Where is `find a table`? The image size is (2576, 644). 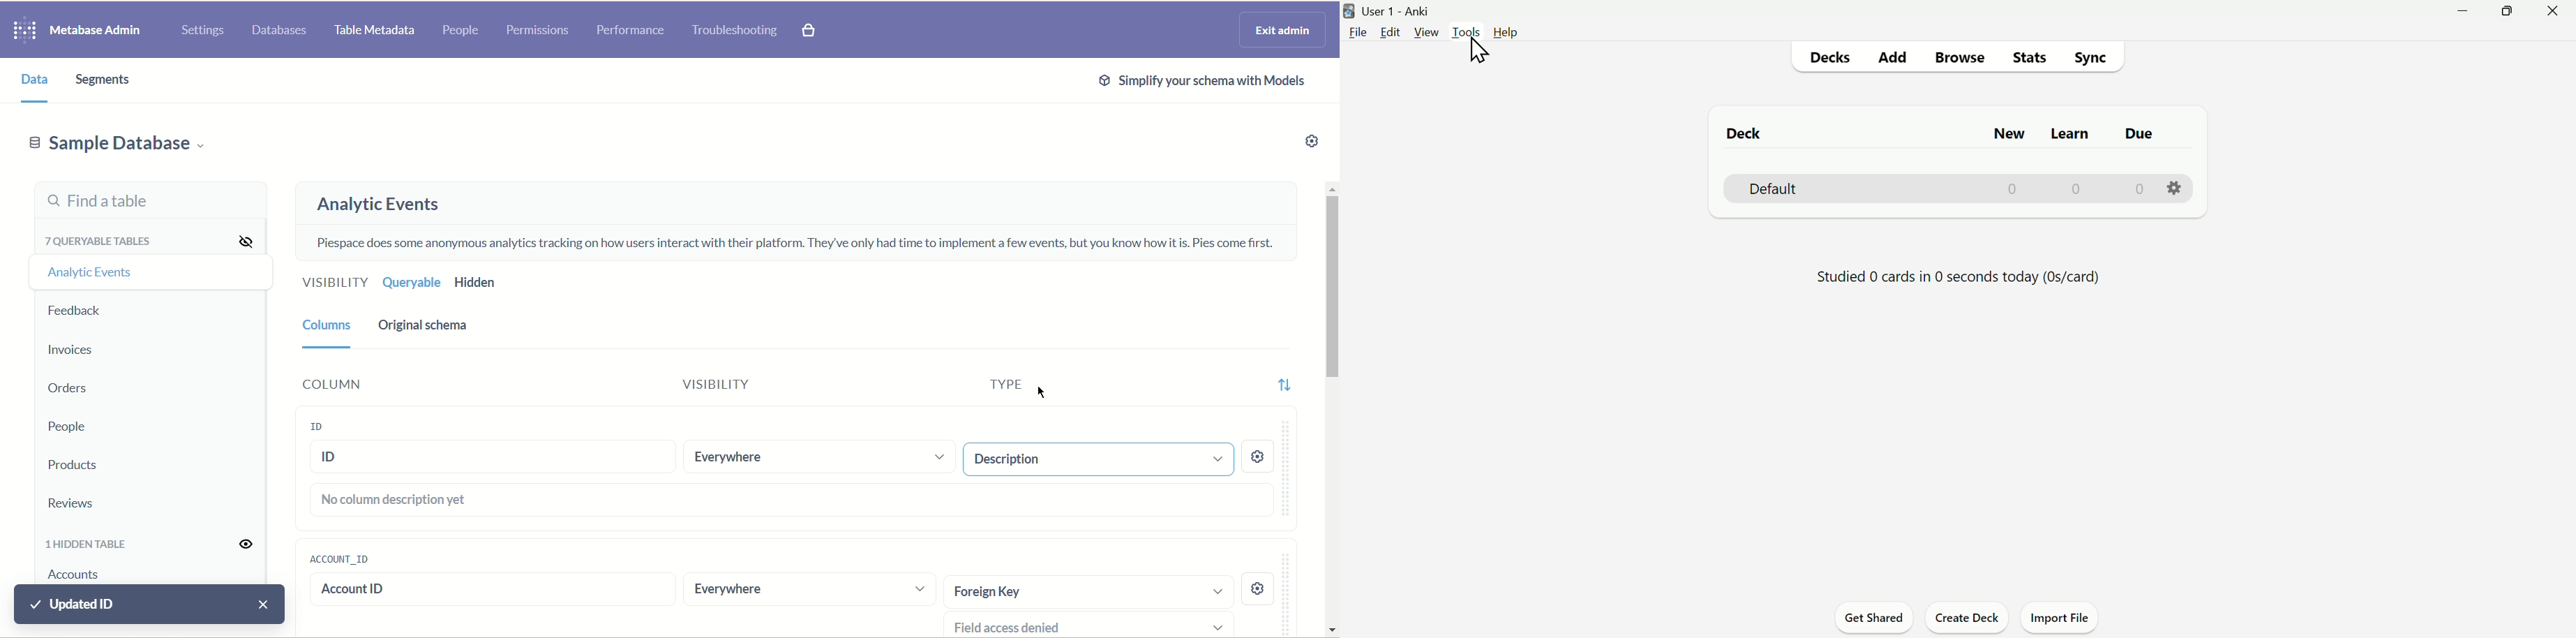
find a table is located at coordinates (150, 199).